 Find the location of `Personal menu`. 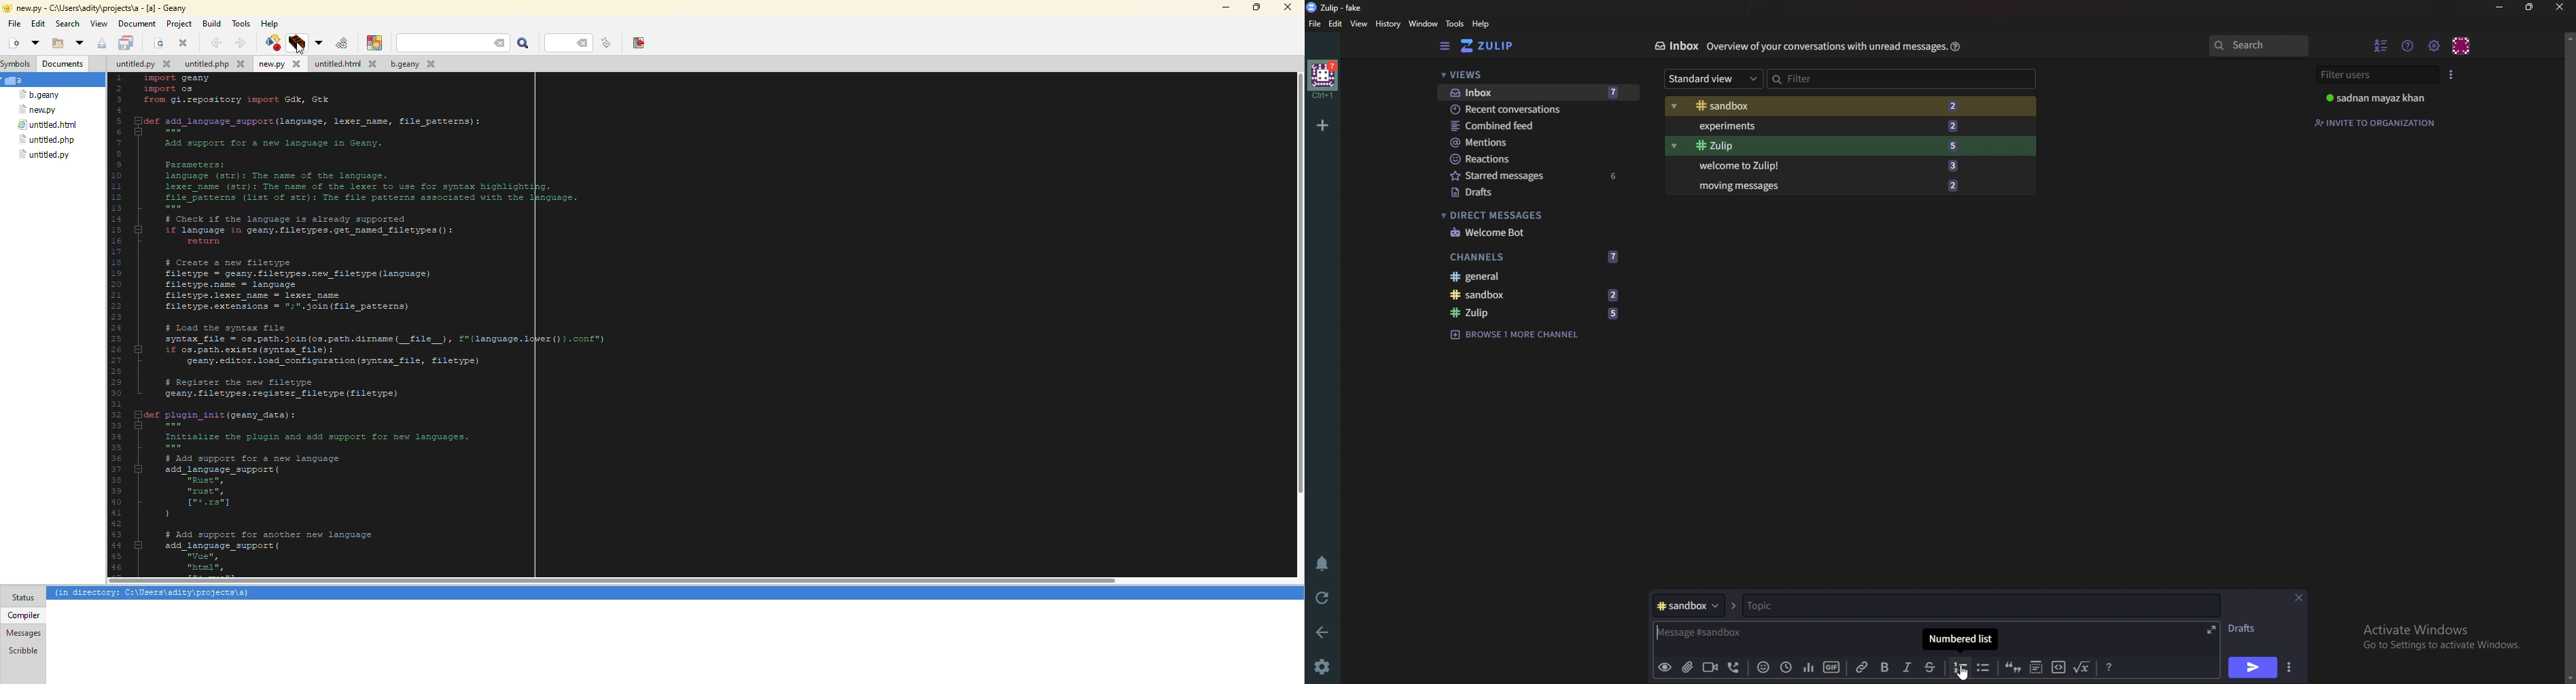

Personal menu is located at coordinates (2462, 44).